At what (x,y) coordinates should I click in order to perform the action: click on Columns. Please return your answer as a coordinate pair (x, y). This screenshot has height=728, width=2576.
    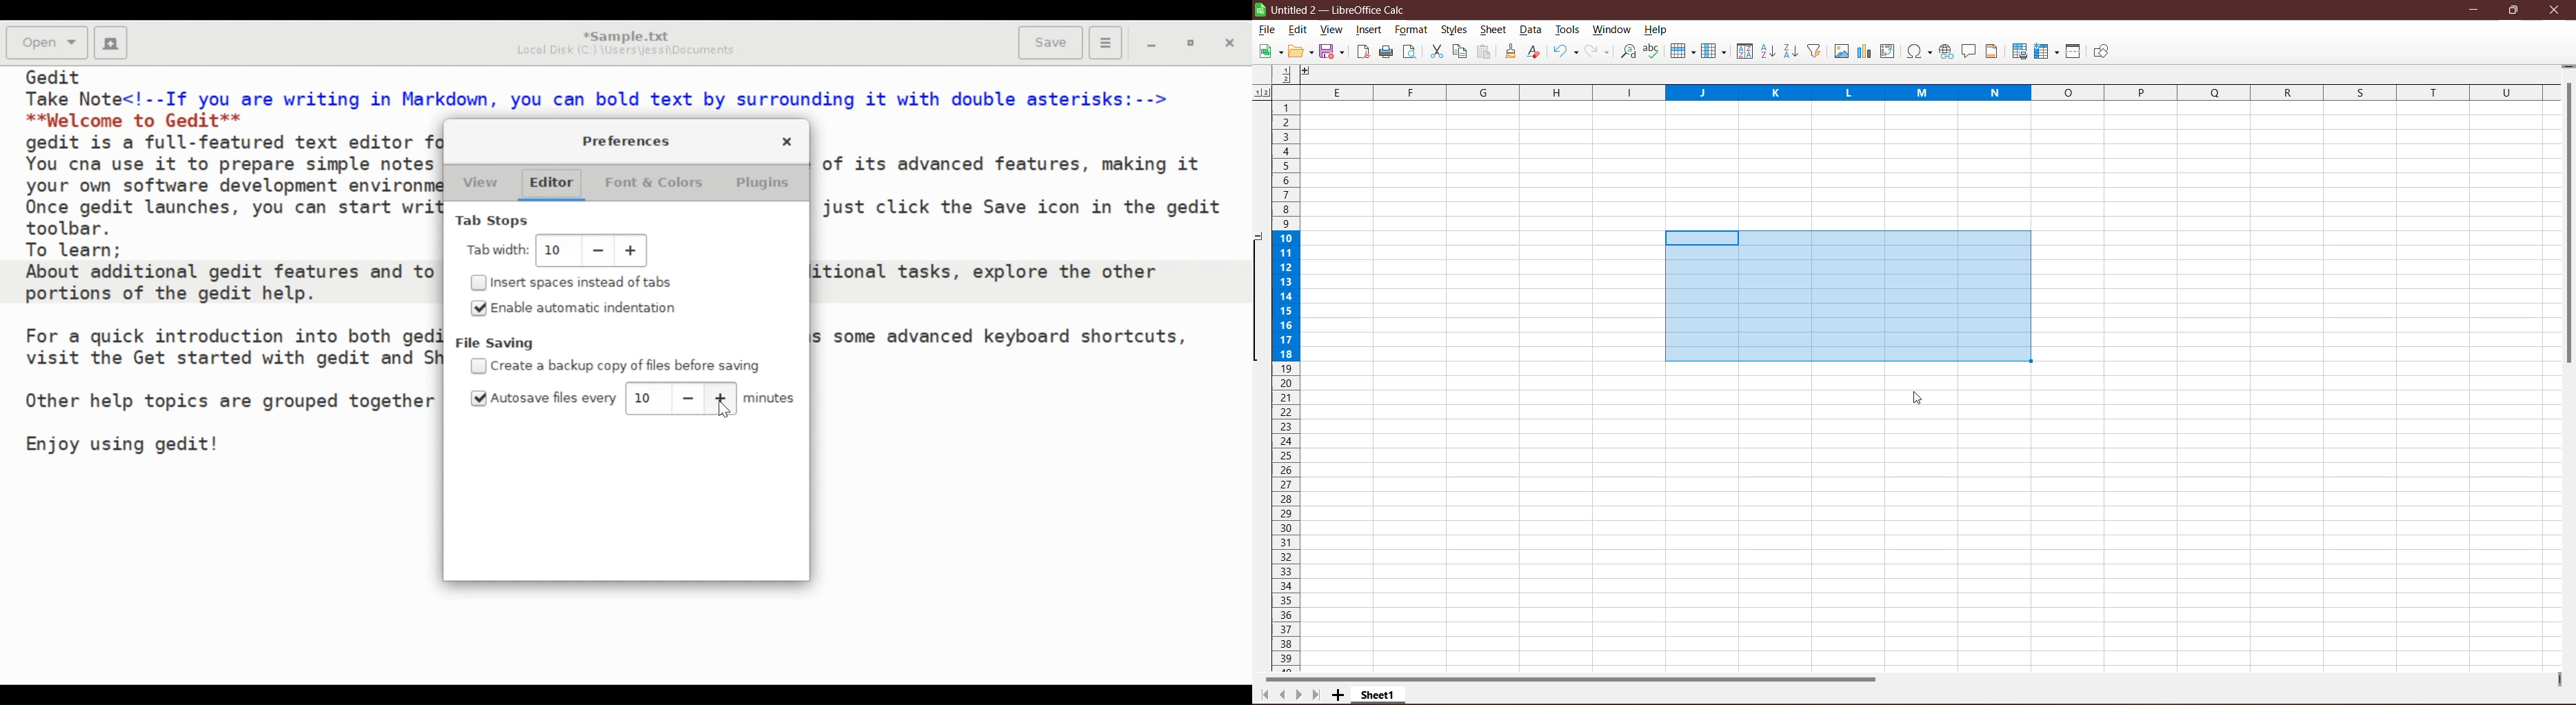
    Looking at the image, I should click on (1908, 91).